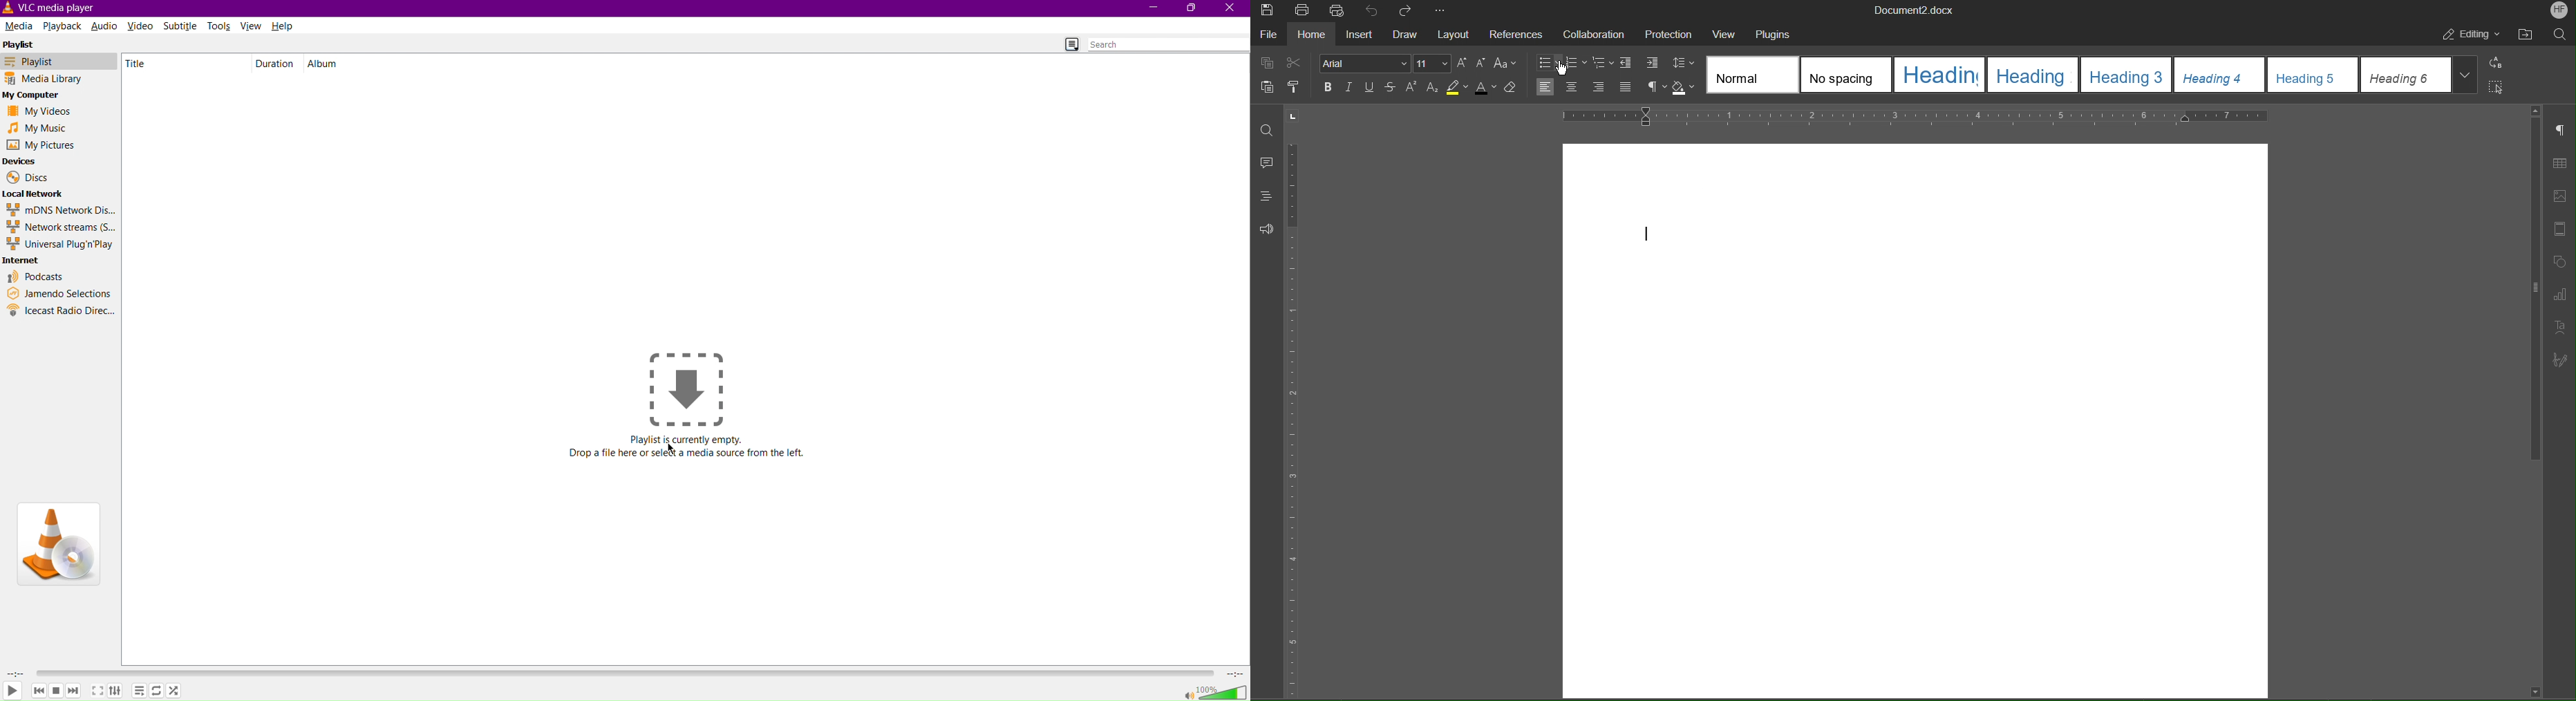 The image size is (2576, 728). What do you see at coordinates (1366, 63) in the screenshot?
I see `Font` at bounding box center [1366, 63].